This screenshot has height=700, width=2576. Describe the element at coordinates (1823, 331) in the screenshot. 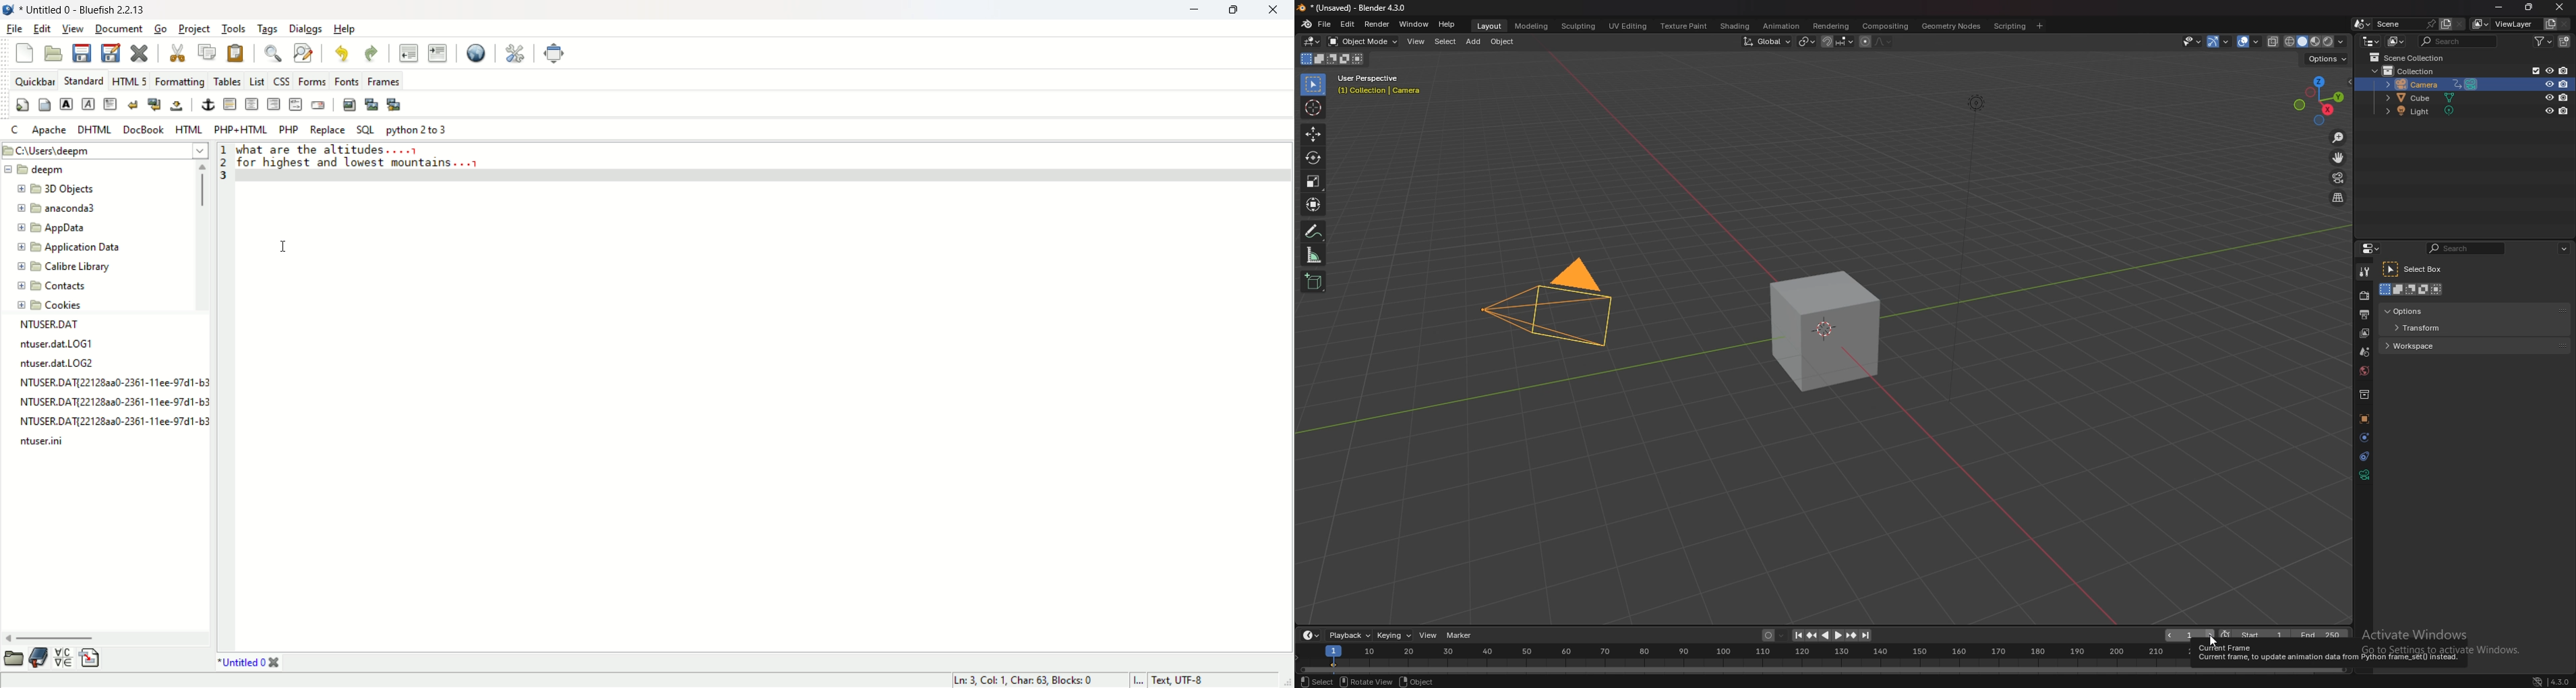

I see `cube` at that location.